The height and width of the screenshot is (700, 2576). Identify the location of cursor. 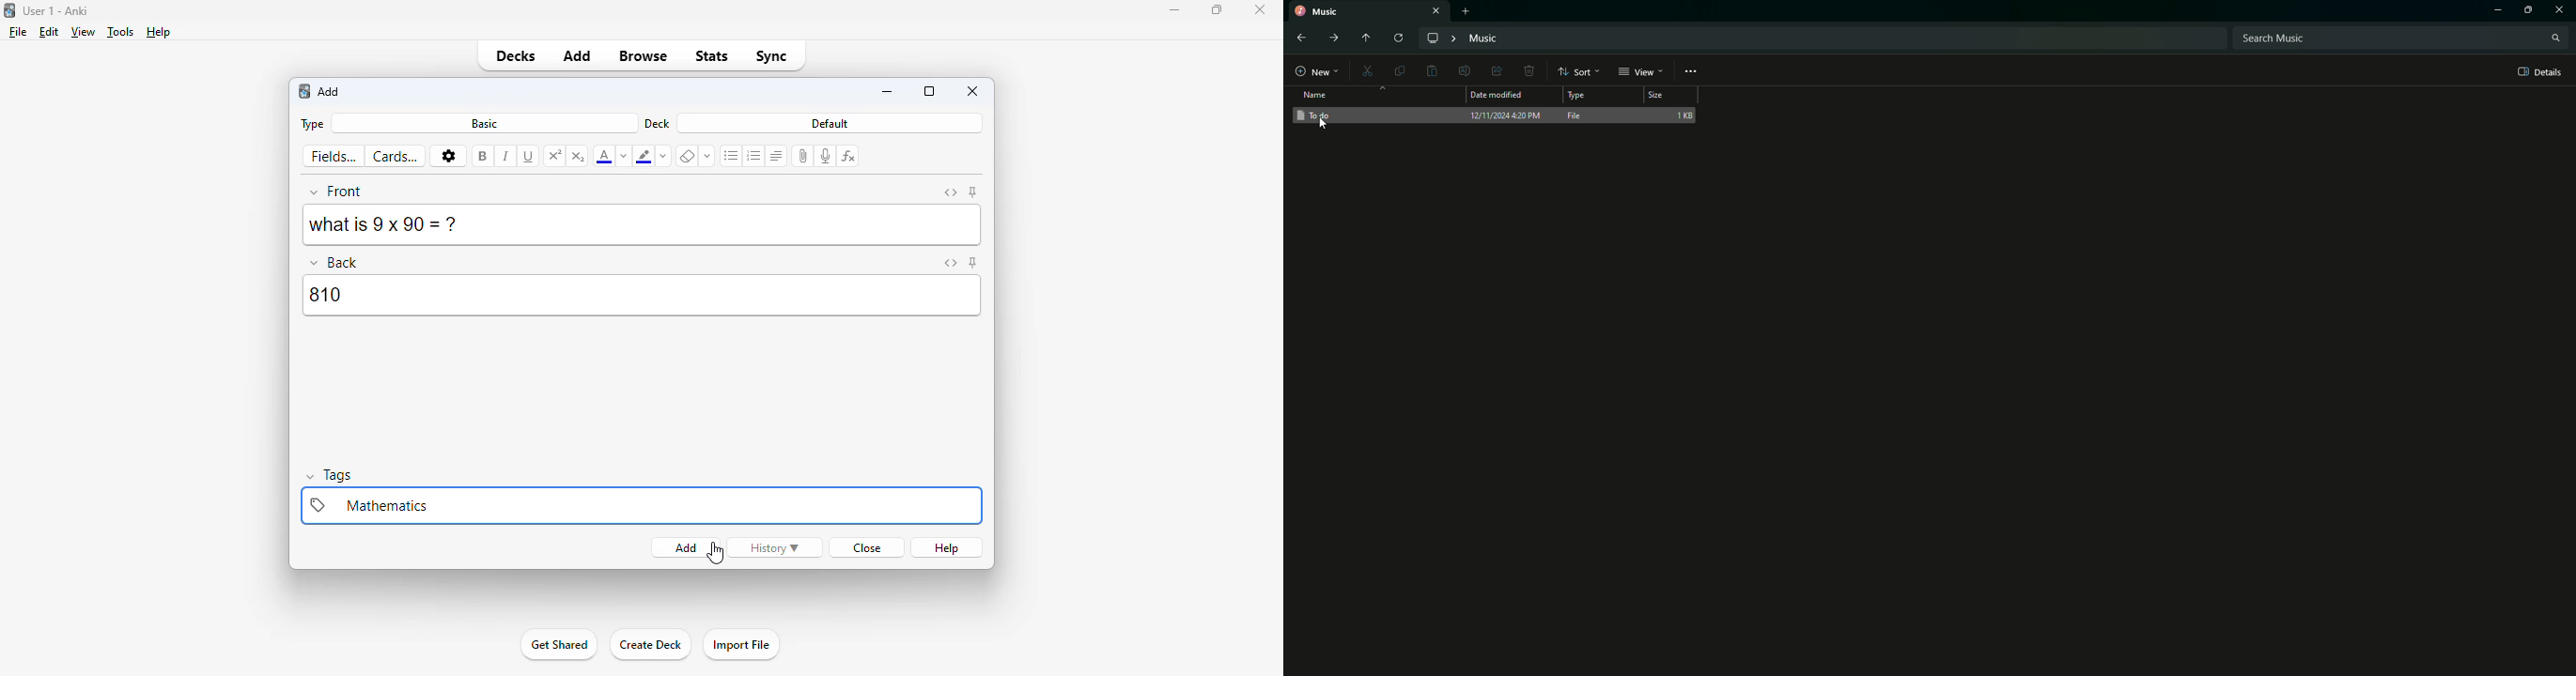
(716, 552).